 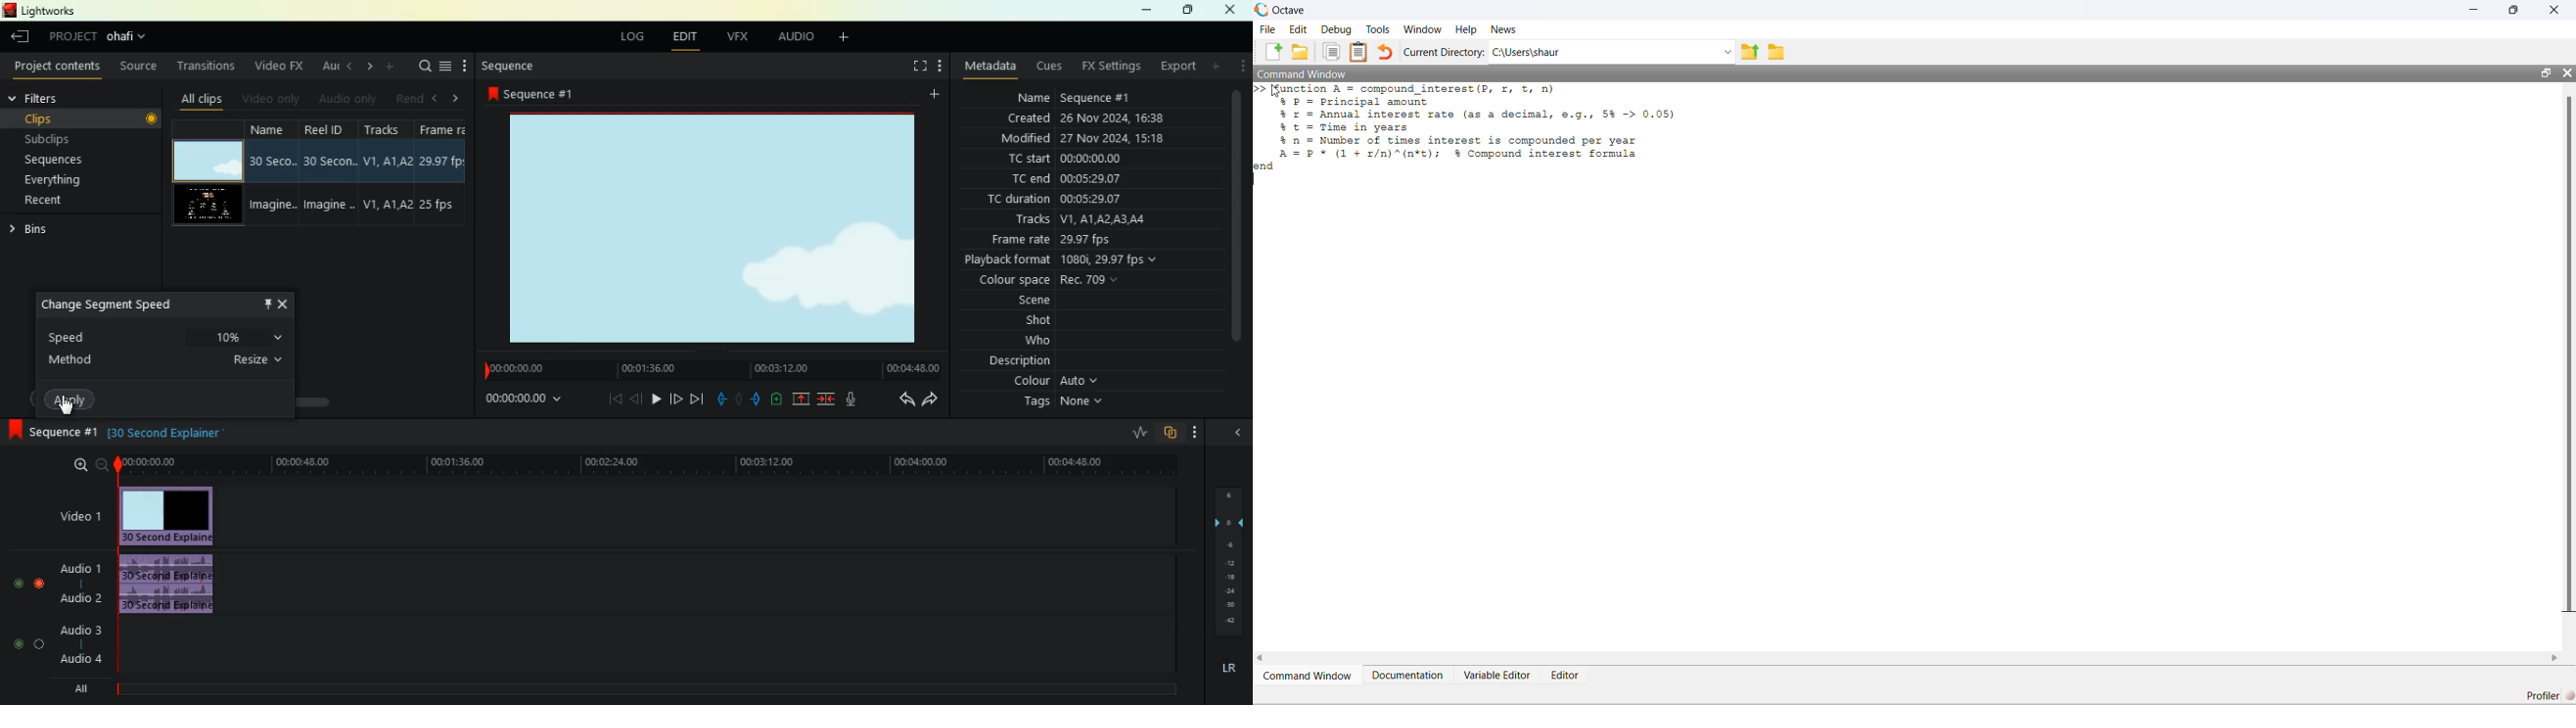 What do you see at coordinates (990, 65) in the screenshot?
I see `metadata` at bounding box center [990, 65].